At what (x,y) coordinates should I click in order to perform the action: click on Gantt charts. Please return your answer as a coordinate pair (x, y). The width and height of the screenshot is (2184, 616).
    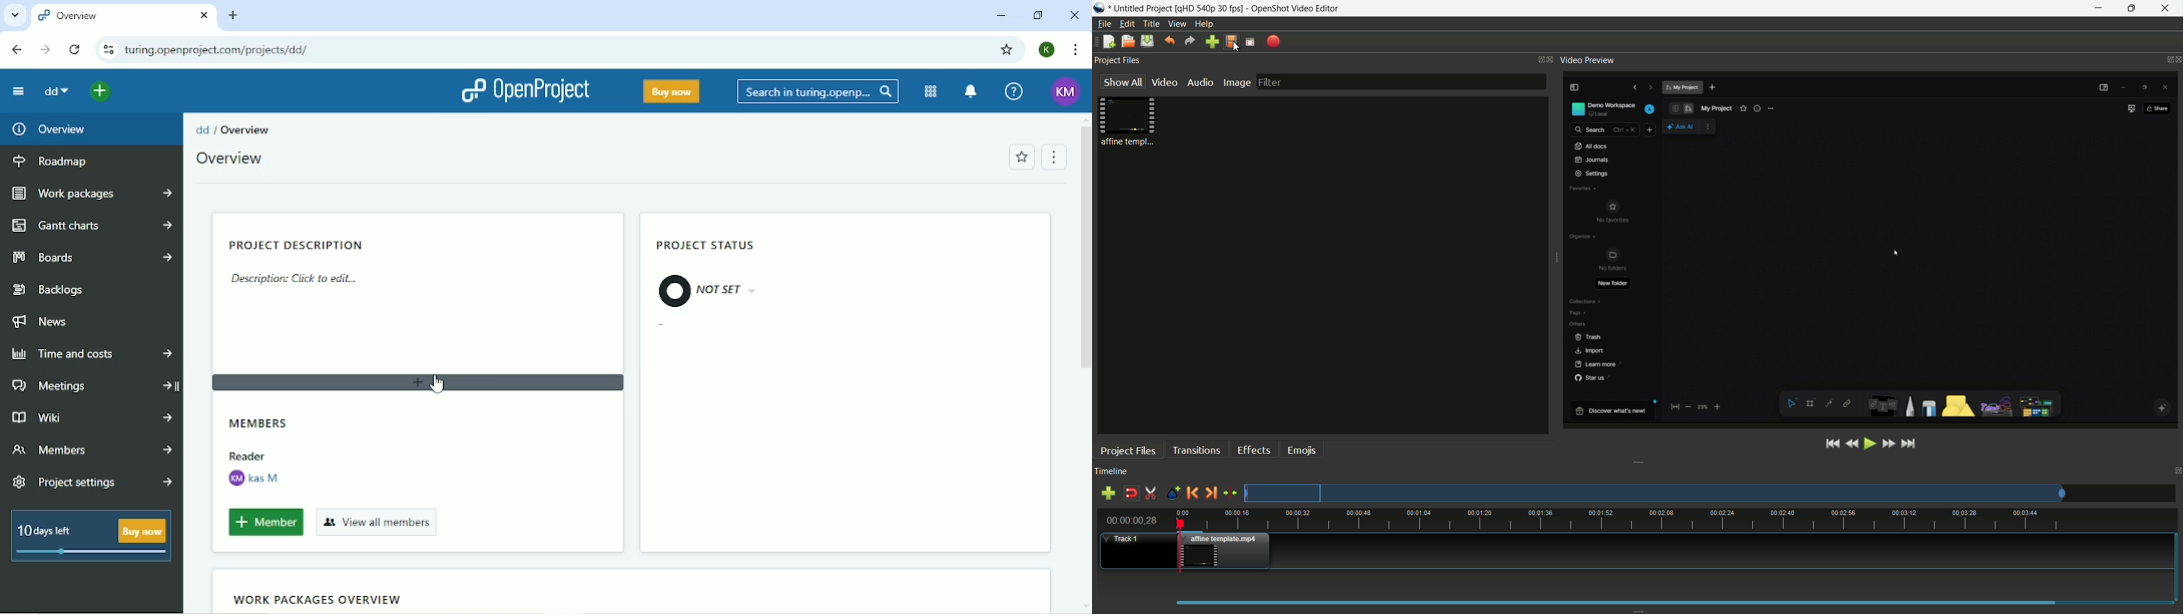
    Looking at the image, I should click on (93, 227).